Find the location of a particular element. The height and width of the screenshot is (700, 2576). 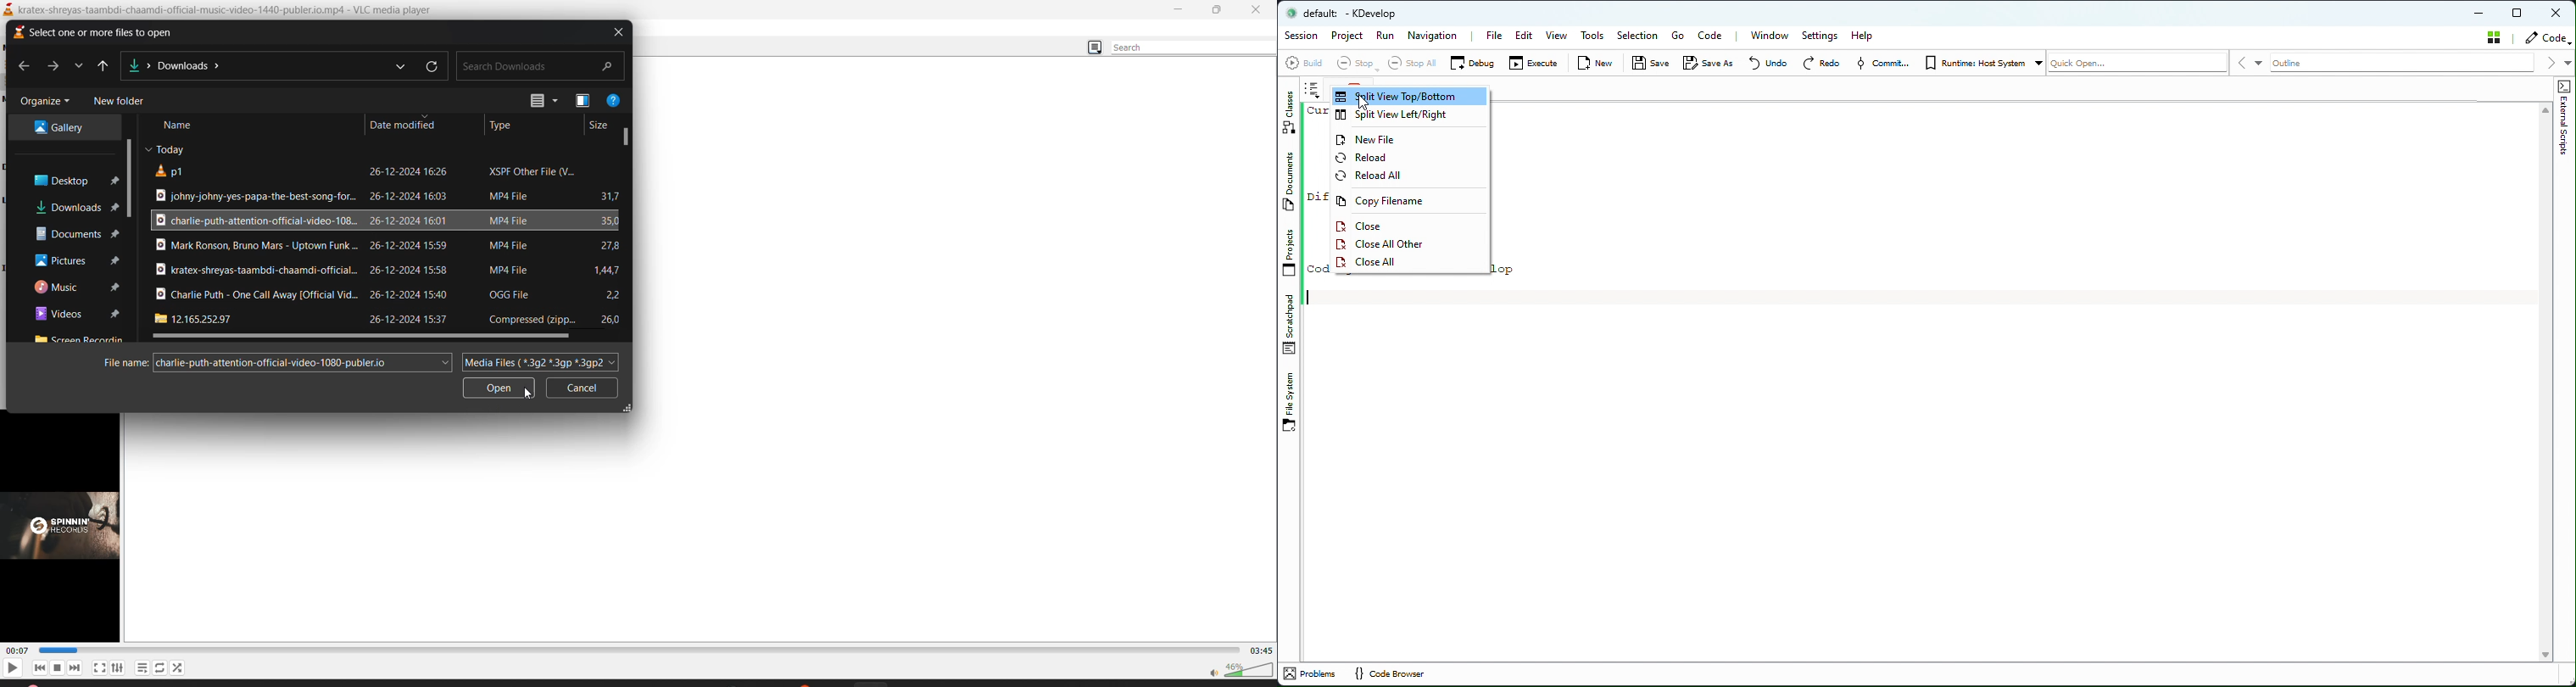

file type is located at coordinates (512, 294).